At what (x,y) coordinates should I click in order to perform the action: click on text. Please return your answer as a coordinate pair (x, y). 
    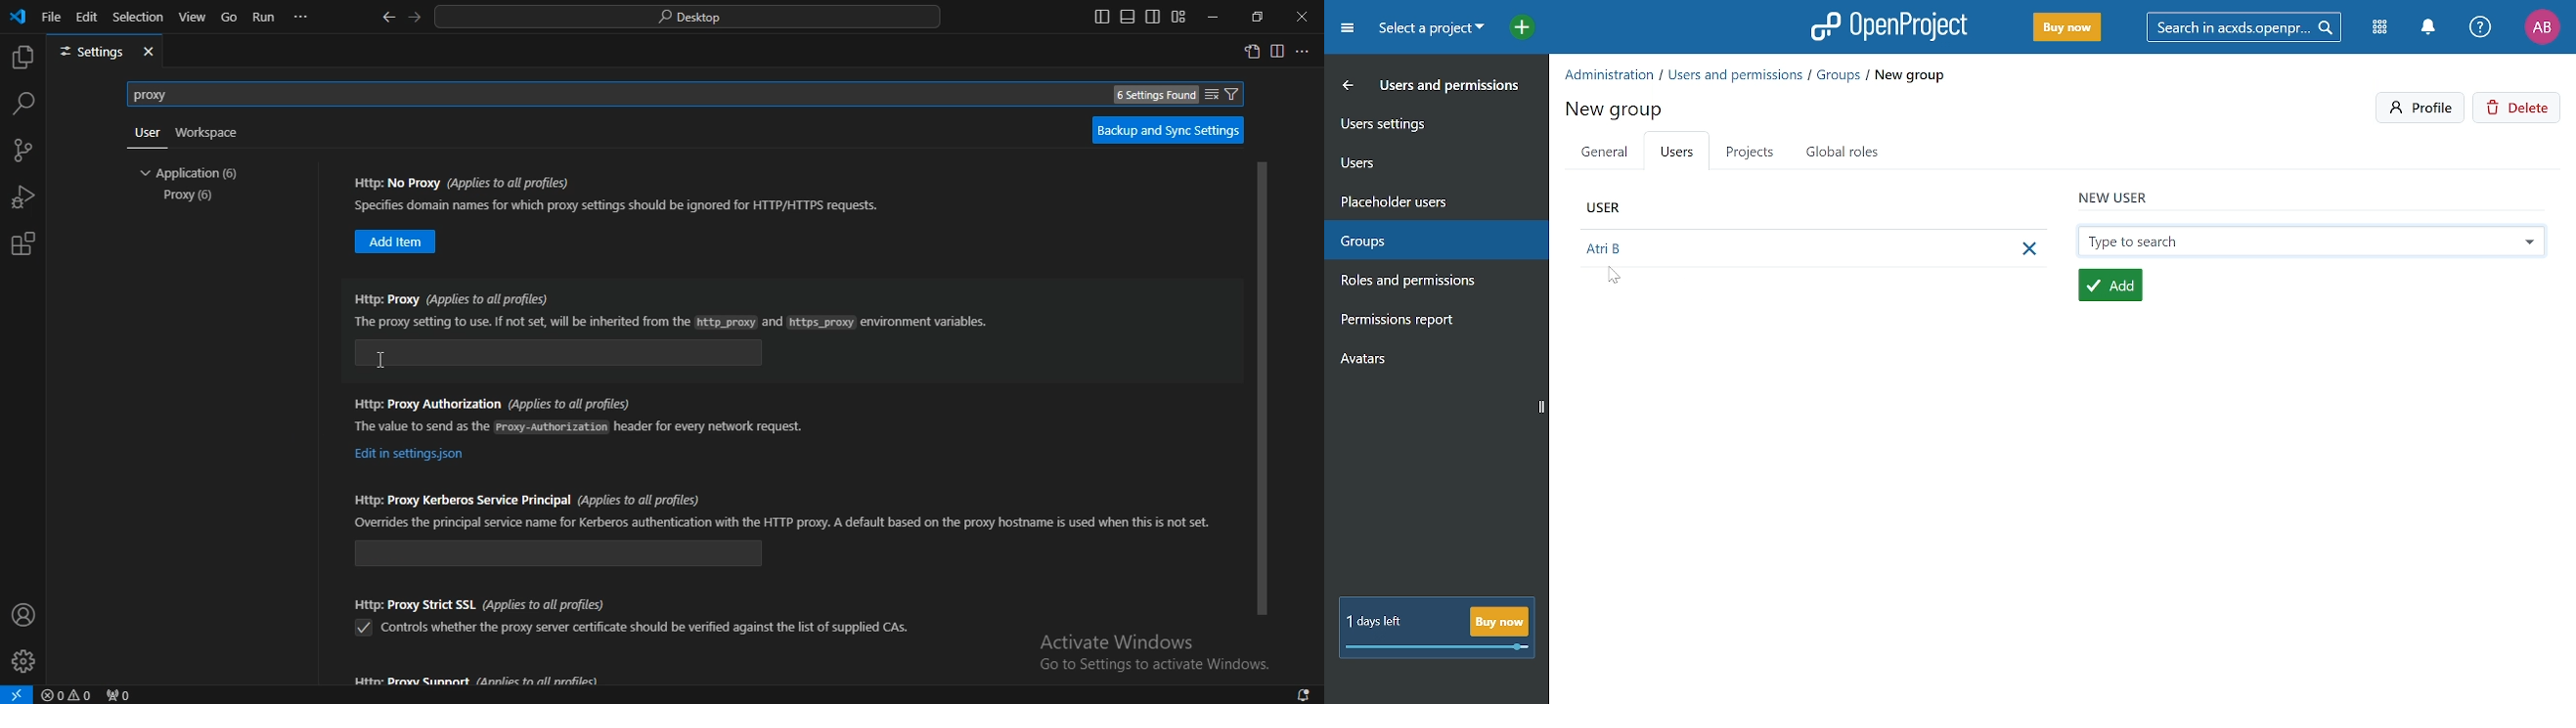
    Looking at the image, I should click on (1157, 667).